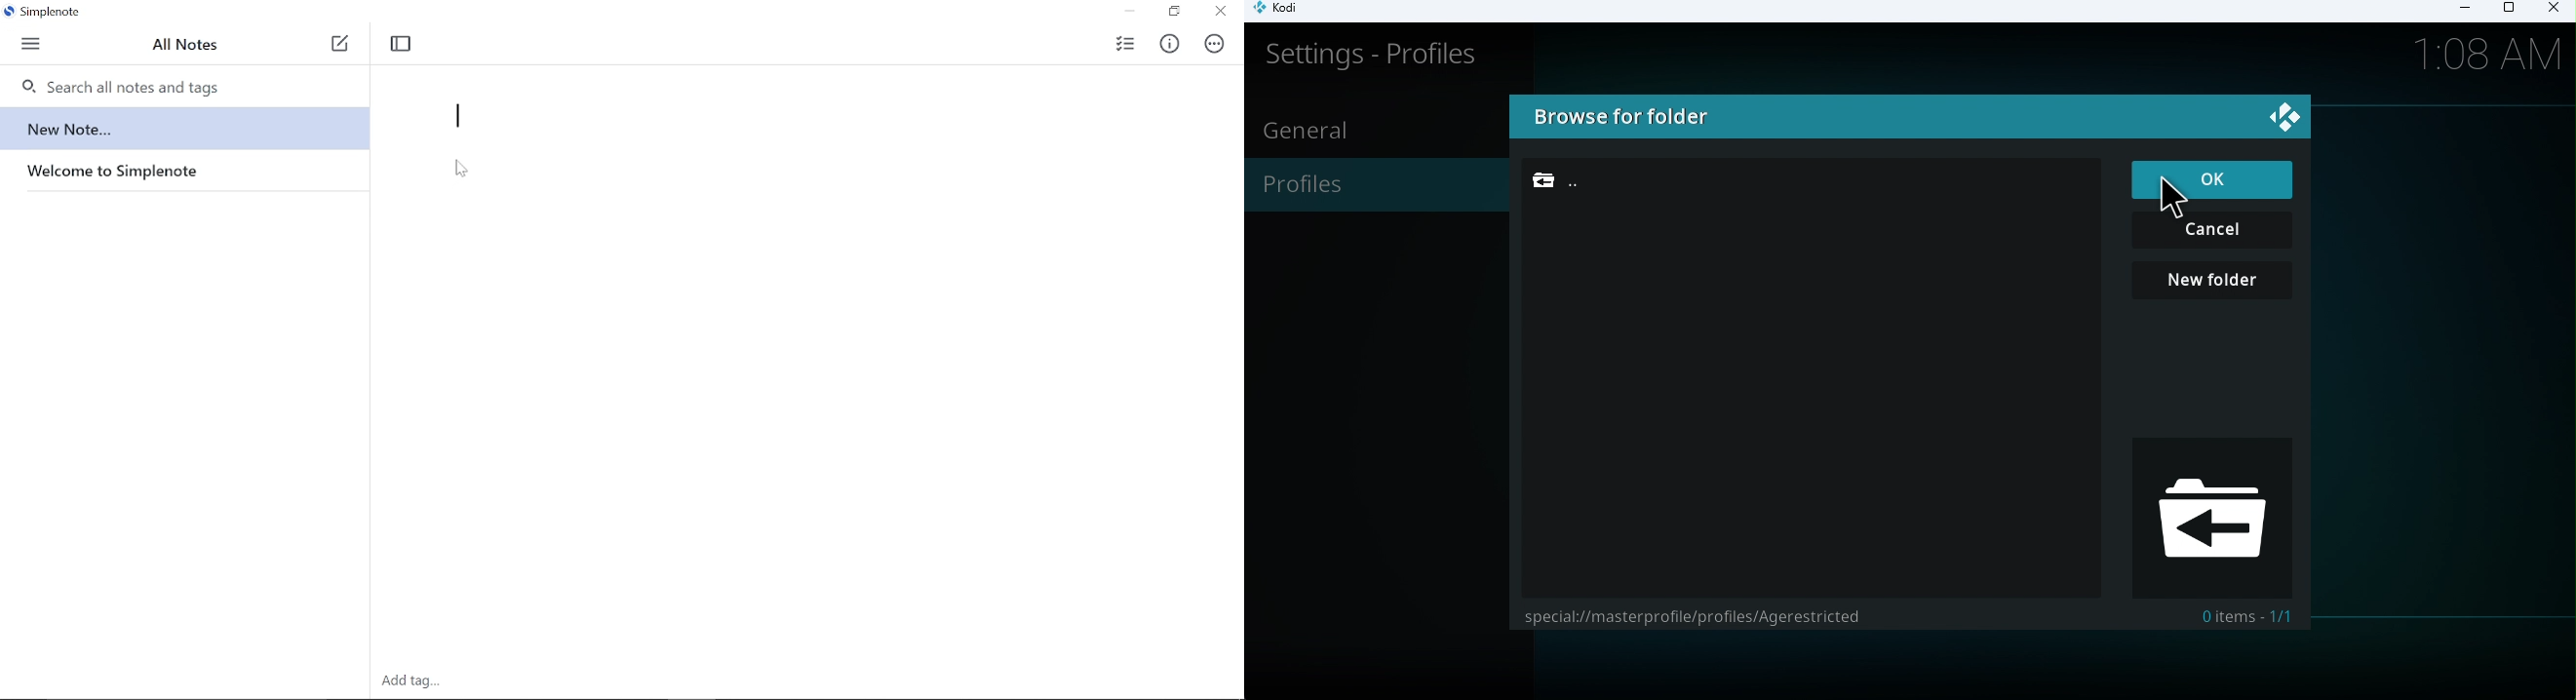  I want to click on New folder, so click(2203, 283).